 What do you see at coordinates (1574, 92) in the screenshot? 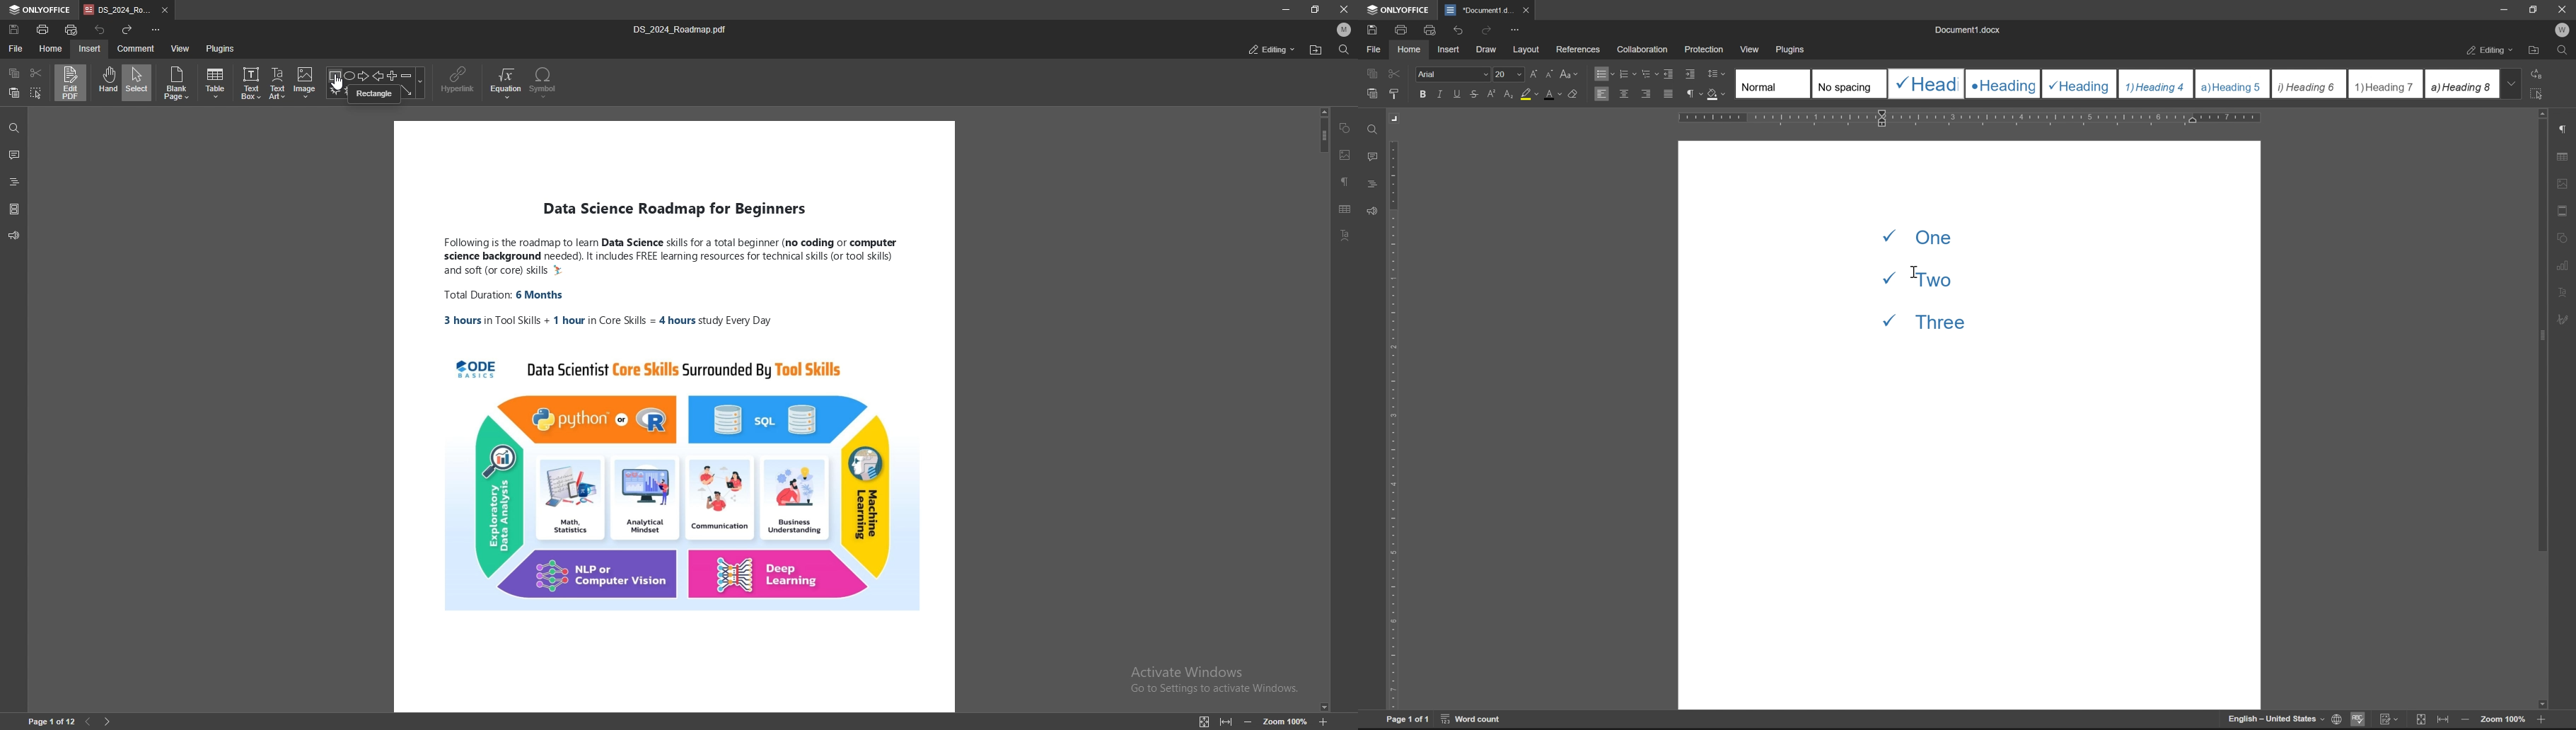
I see `clear style` at bounding box center [1574, 92].